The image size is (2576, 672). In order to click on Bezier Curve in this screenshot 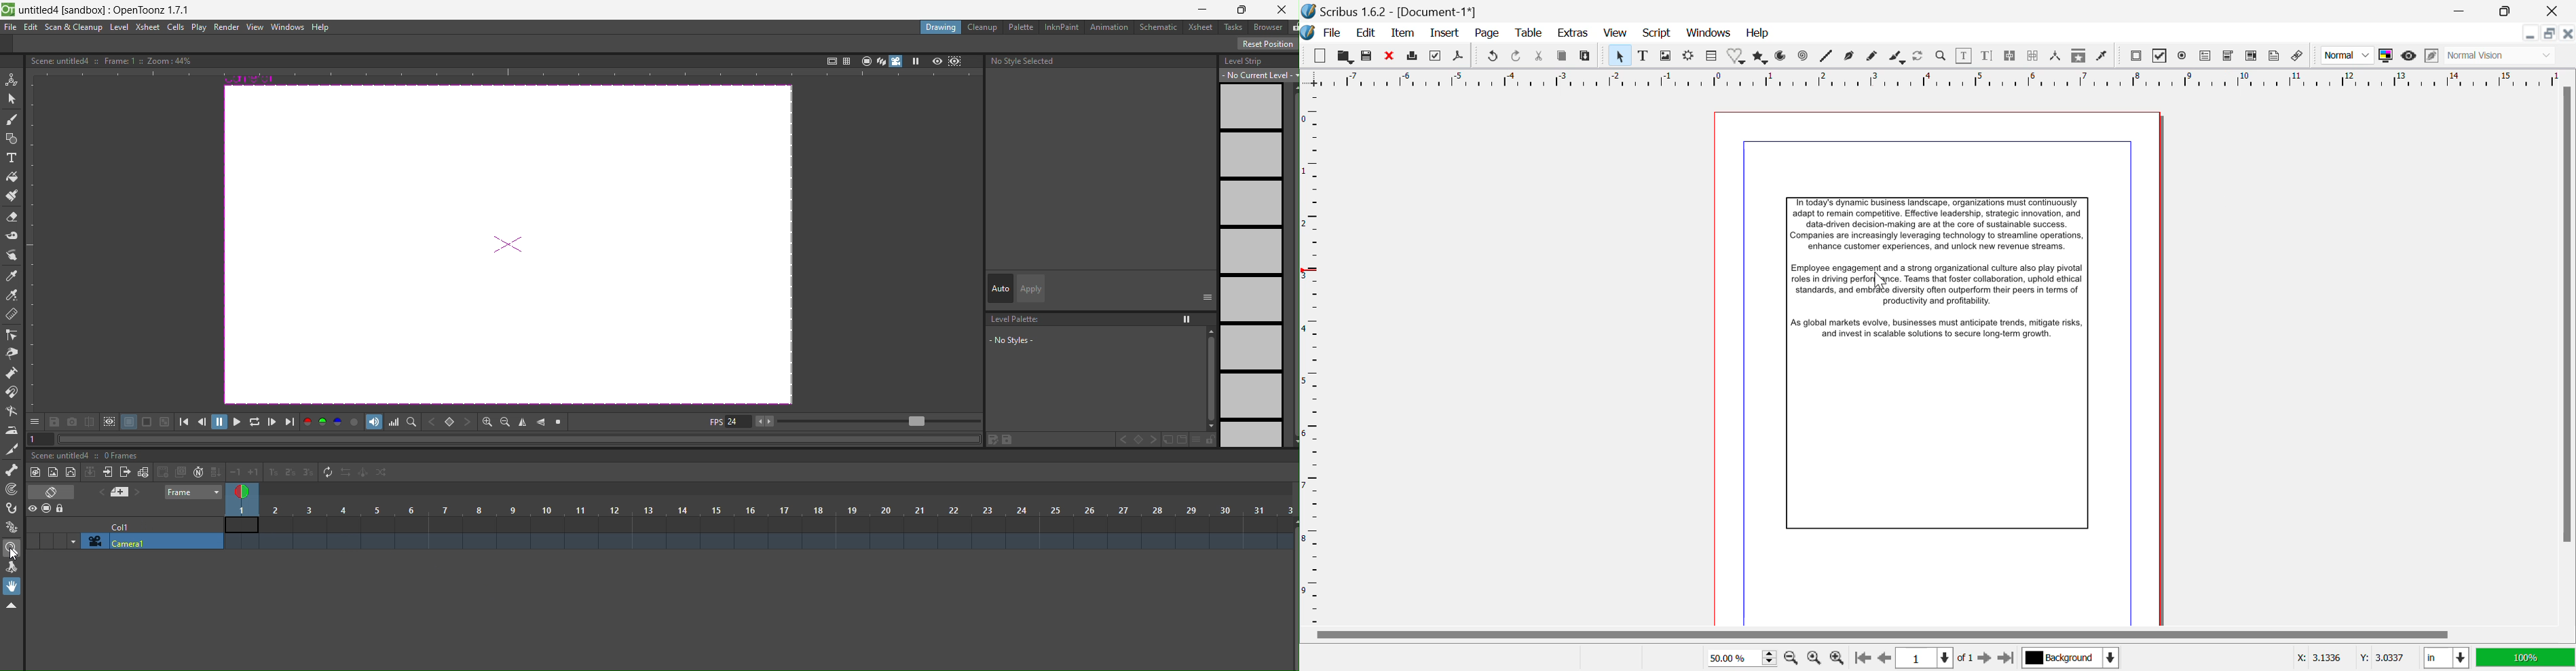, I will do `click(1849, 57)`.